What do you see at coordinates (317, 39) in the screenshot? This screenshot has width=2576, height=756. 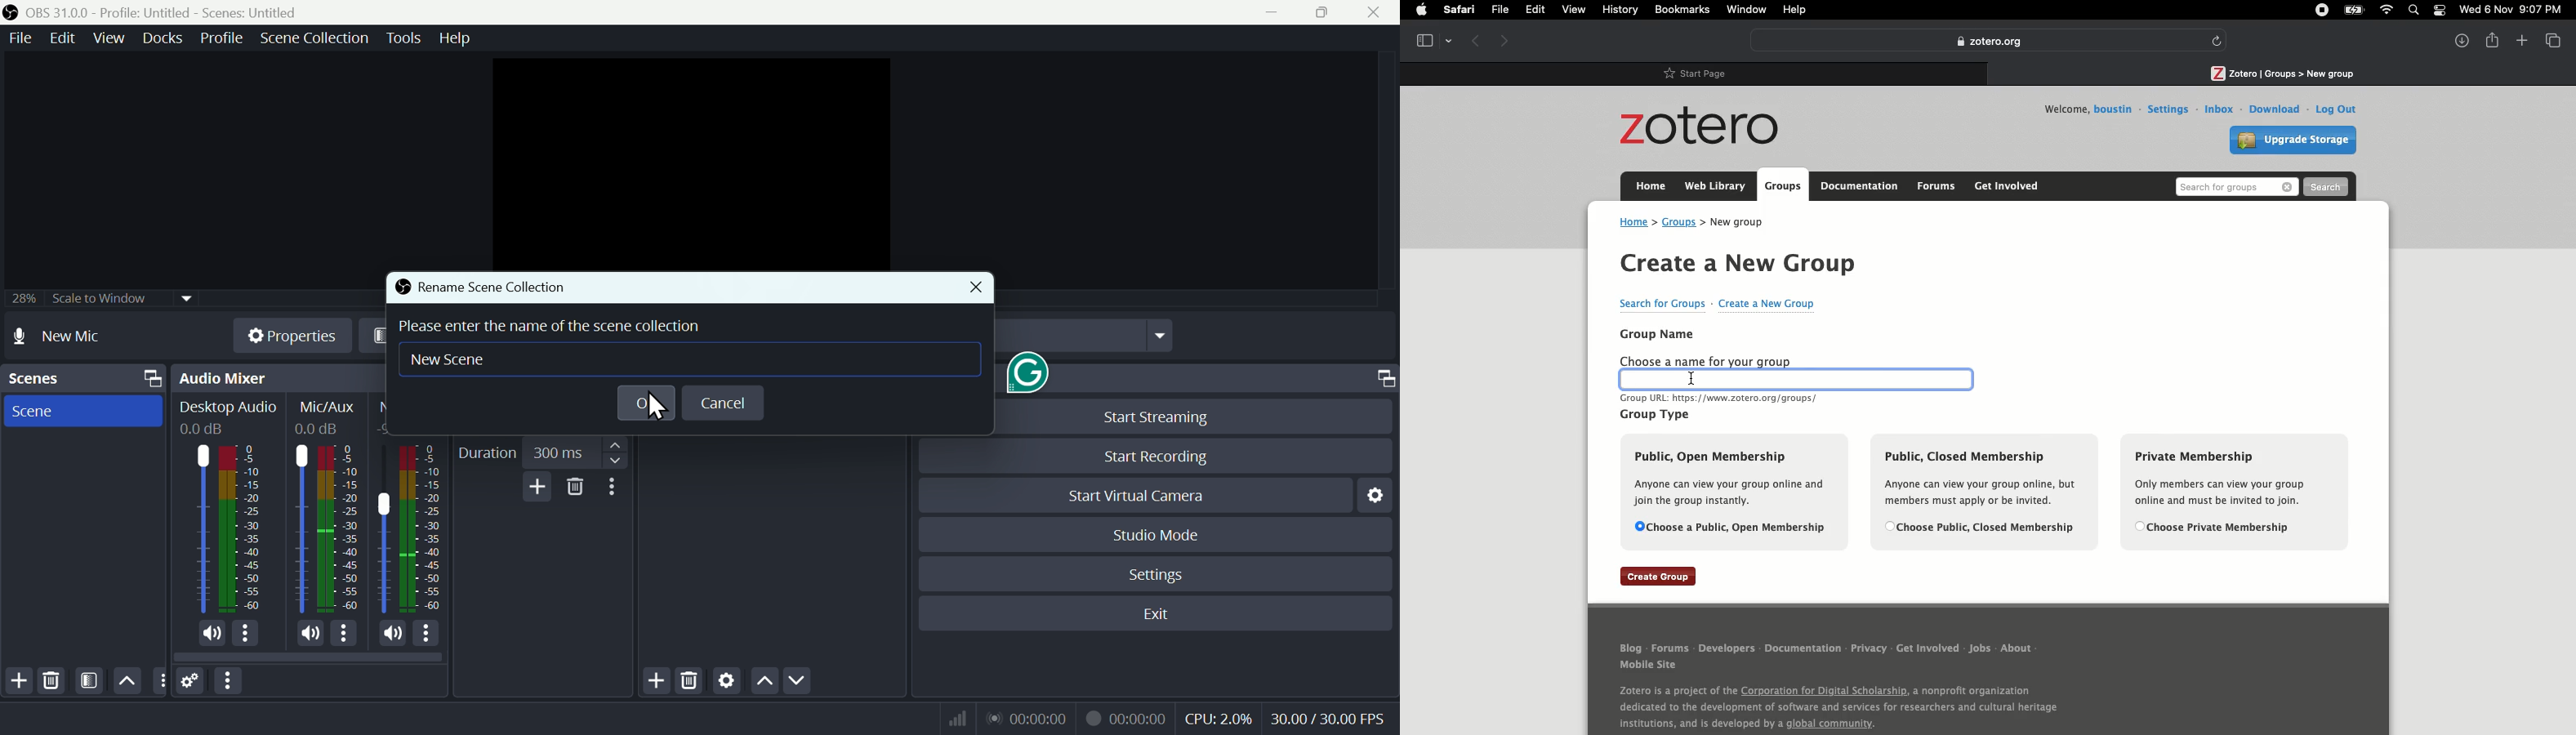 I see `Scene collection` at bounding box center [317, 39].